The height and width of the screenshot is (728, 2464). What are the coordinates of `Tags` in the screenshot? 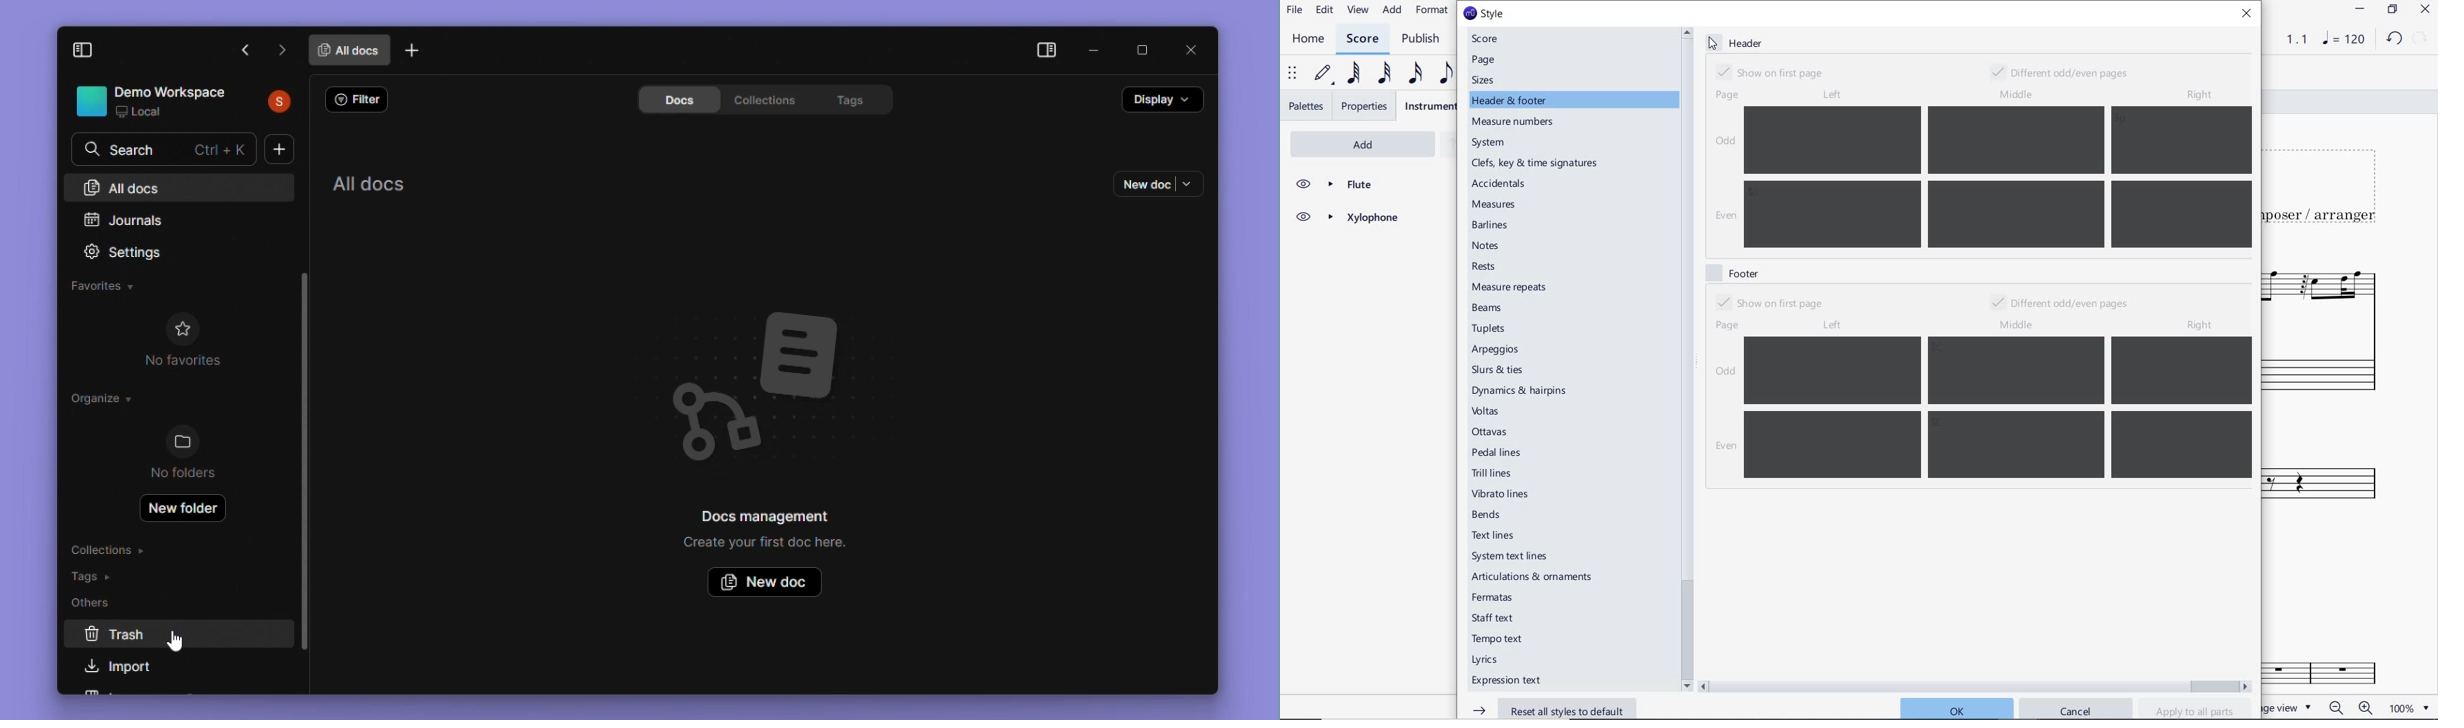 It's located at (855, 100).